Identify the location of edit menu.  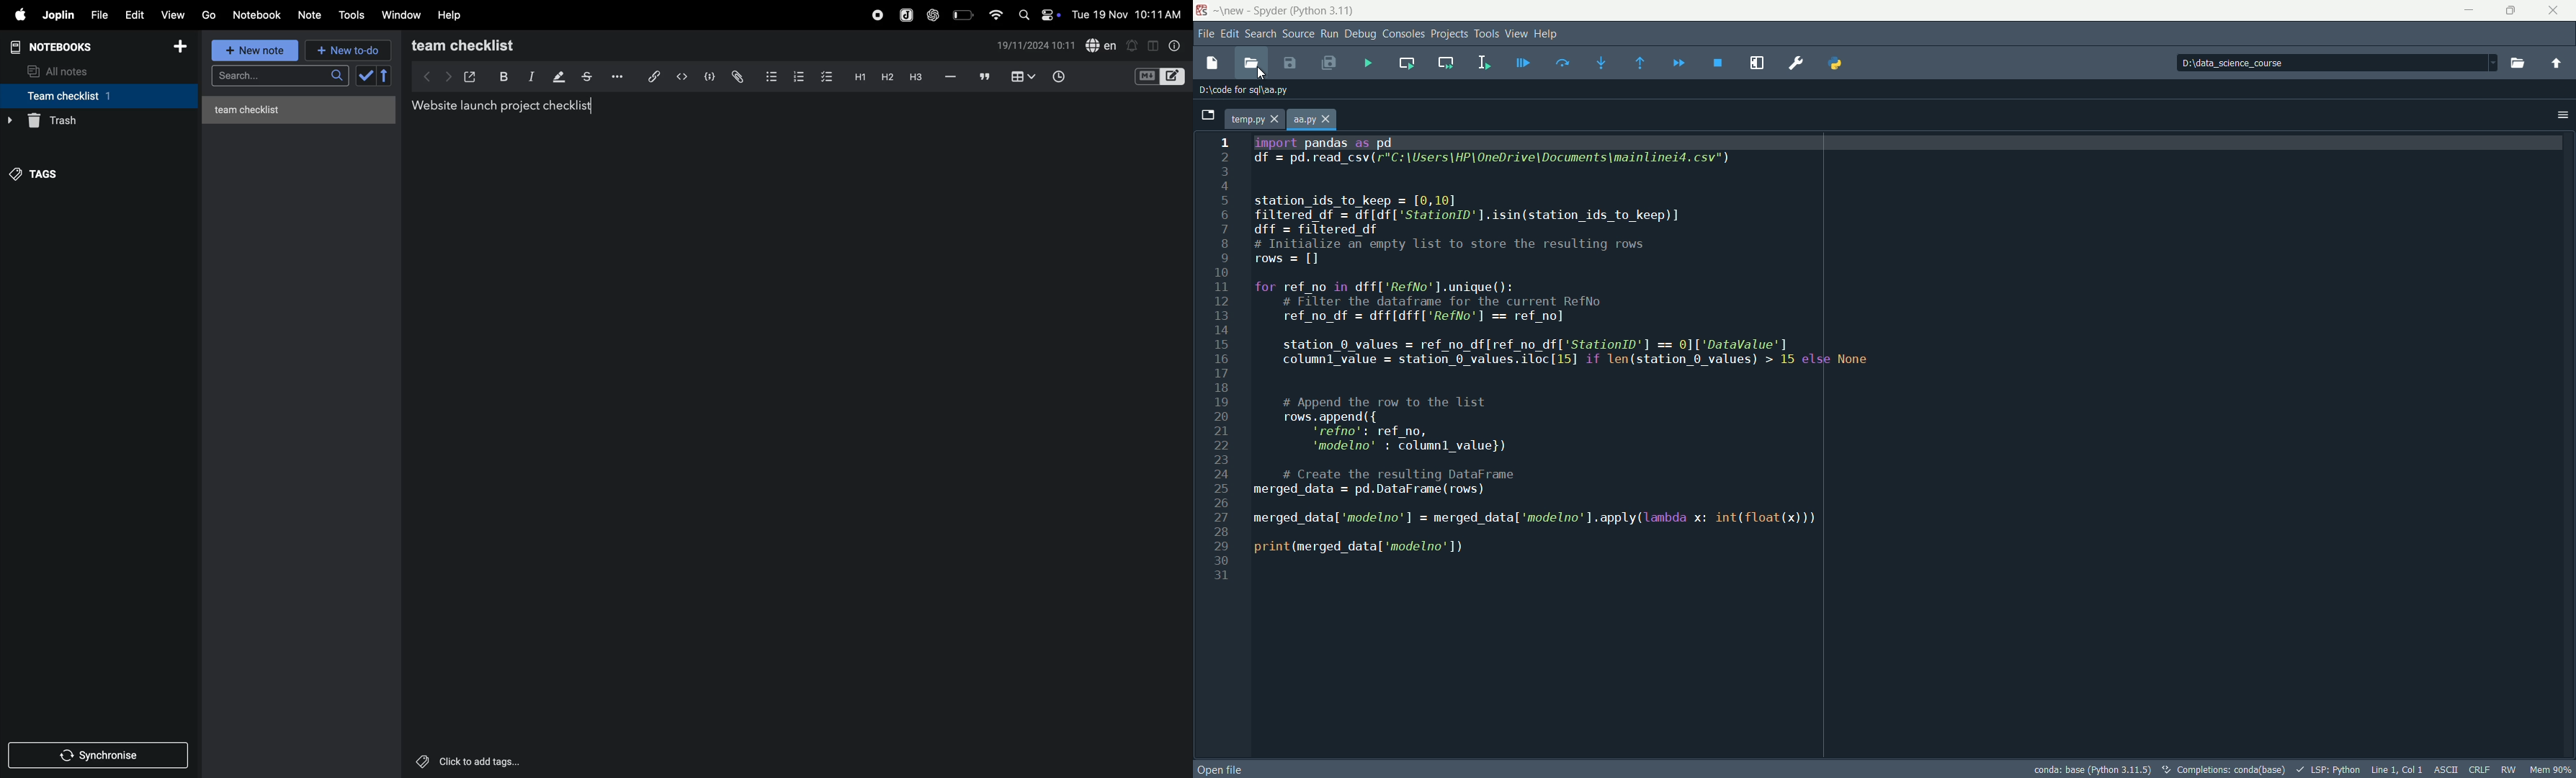
(1229, 35).